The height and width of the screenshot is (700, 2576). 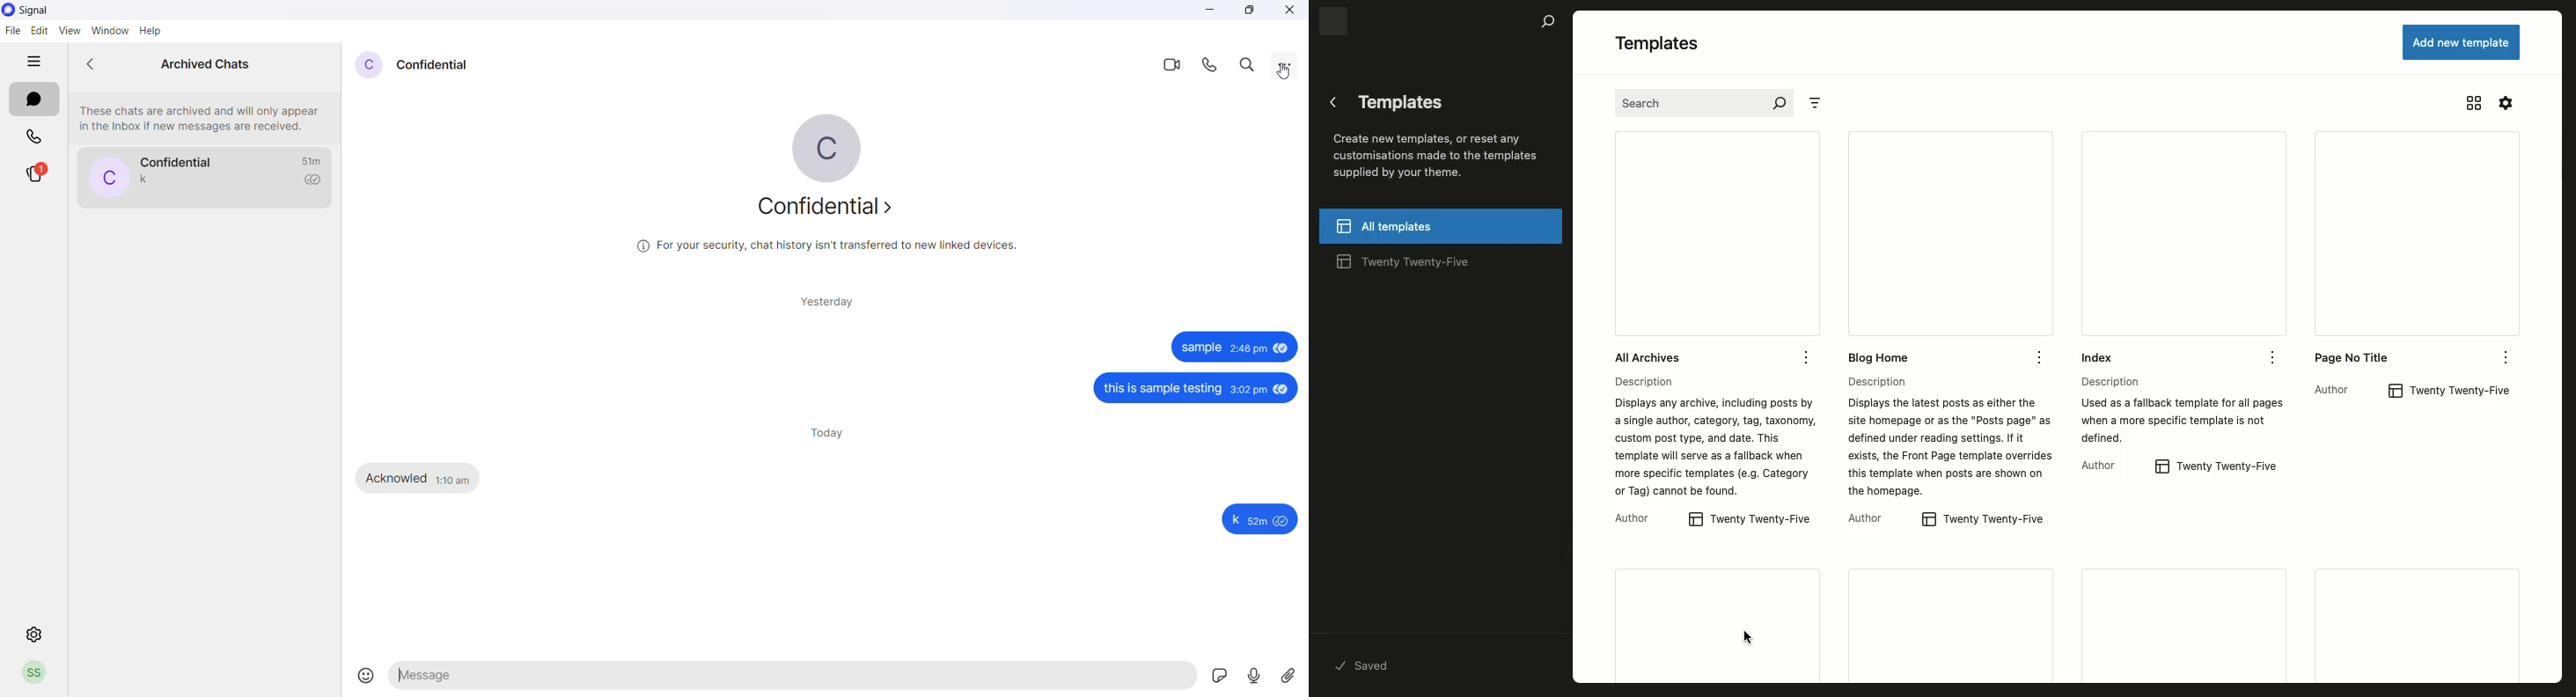 I want to click on read recipient, so click(x=314, y=180).